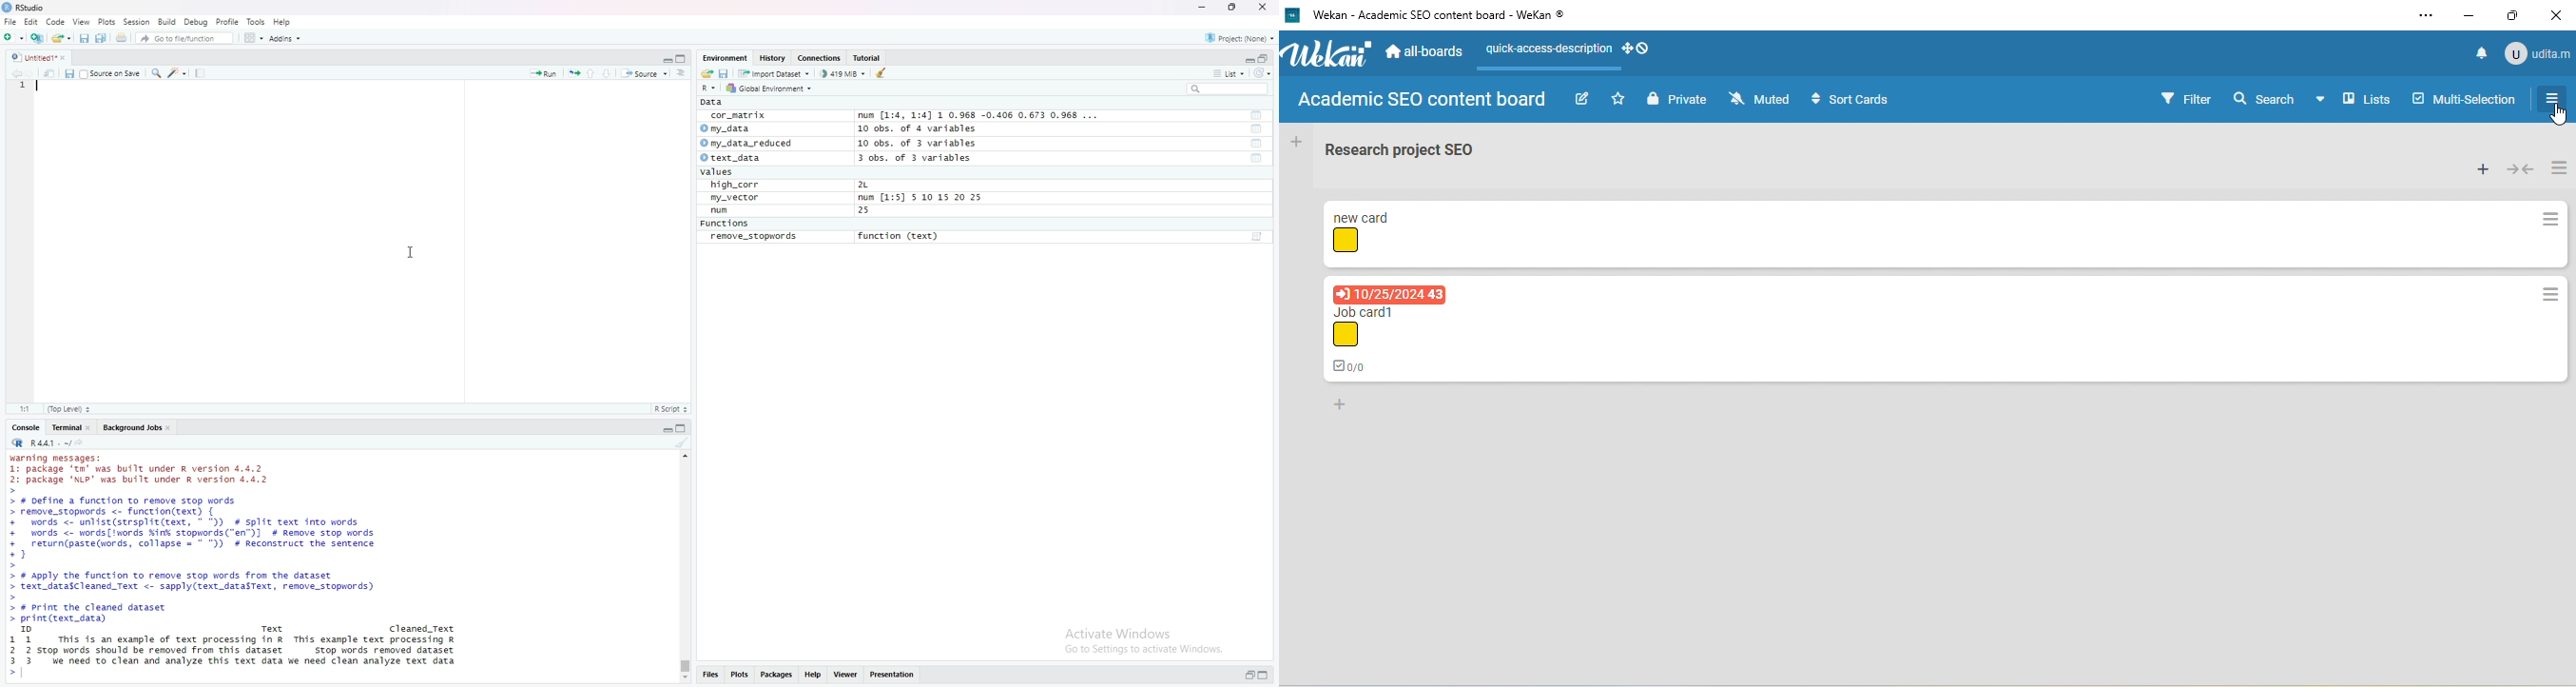 The height and width of the screenshot is (700, 2576). What do you see at coordinates (1233, 7) in the screenshot?
I see `Restore Down` at bounding box center [1233, 7].